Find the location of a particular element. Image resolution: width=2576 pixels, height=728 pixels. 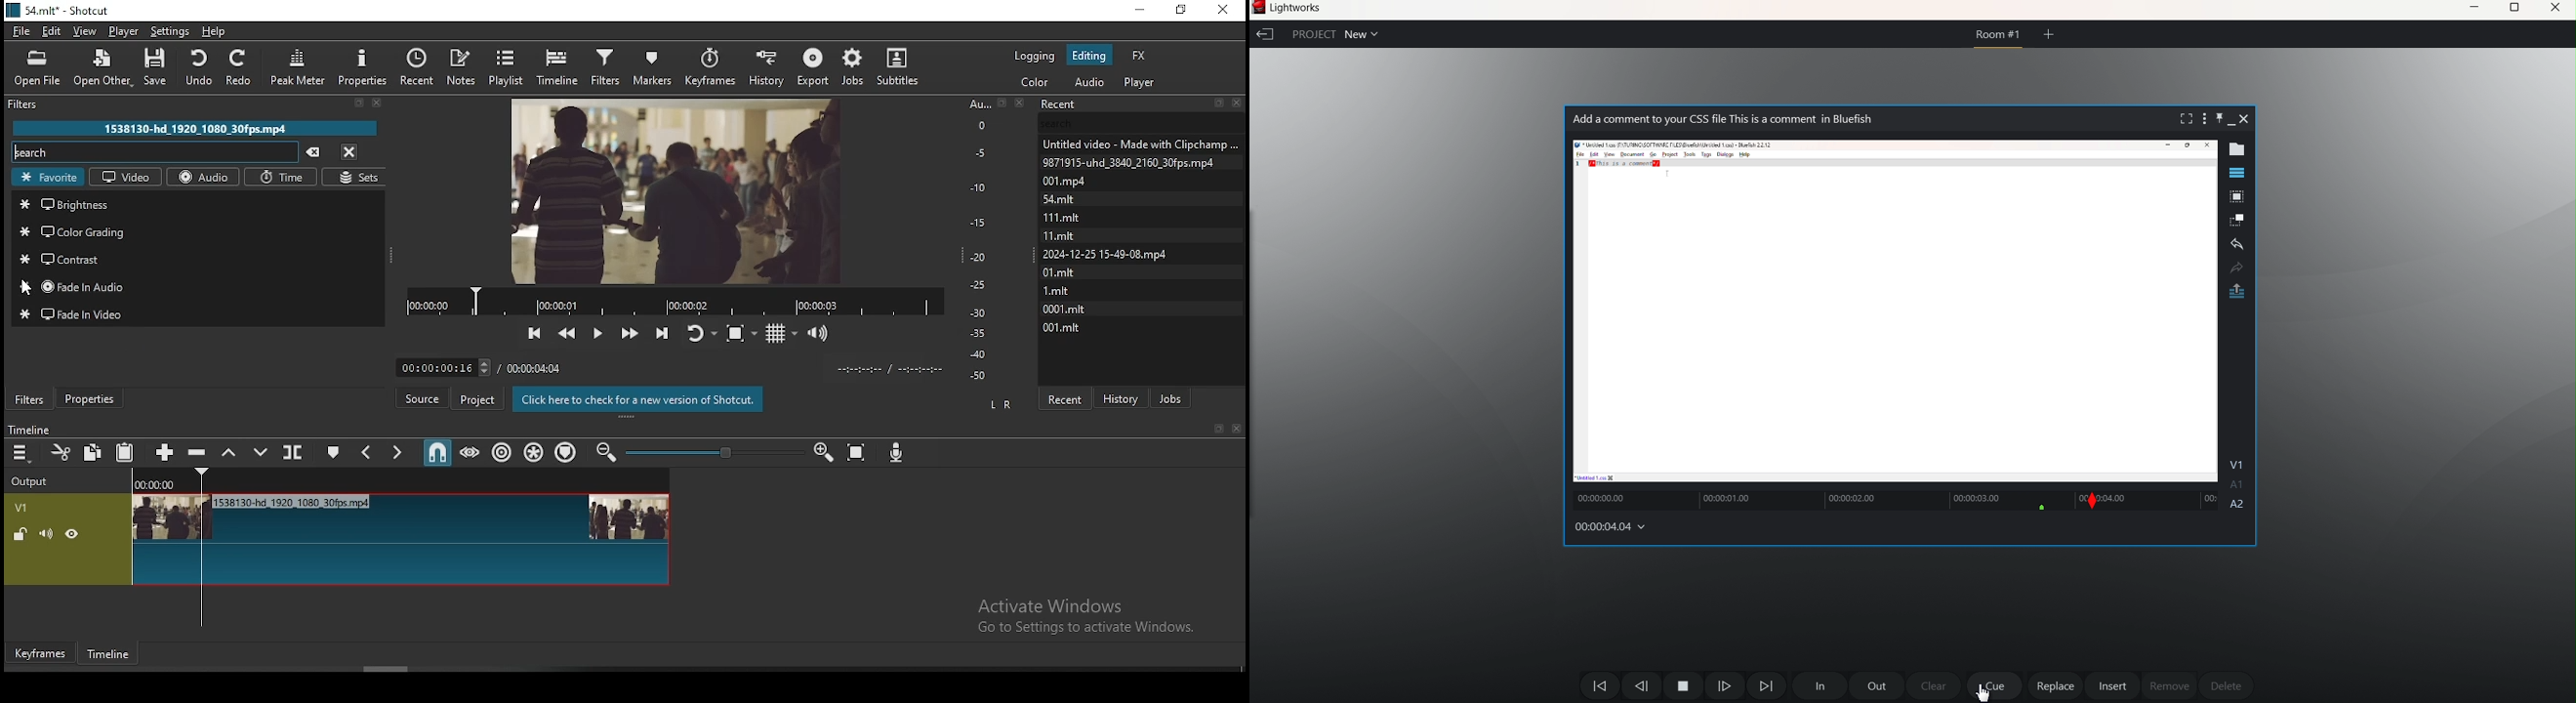

redo is located at coordinates (242, 67).